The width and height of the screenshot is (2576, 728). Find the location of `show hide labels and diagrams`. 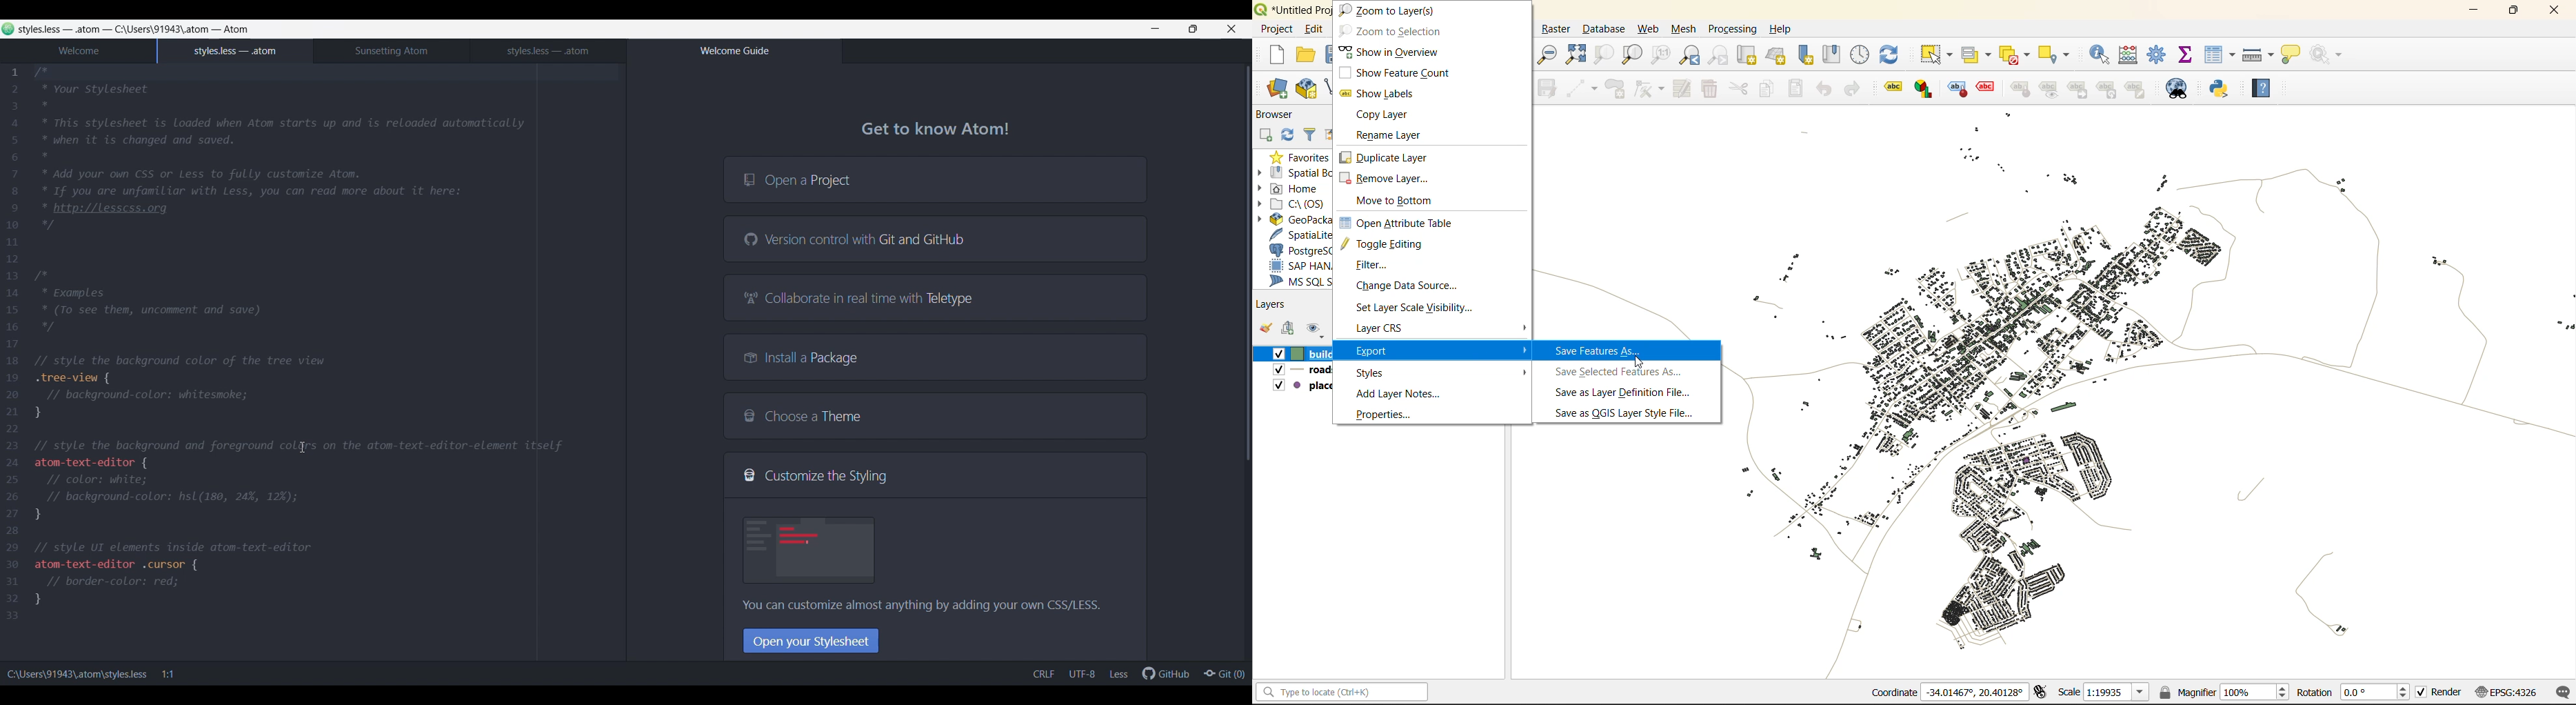

show hide labels and diagrams is located at coordinates (2045, 89).